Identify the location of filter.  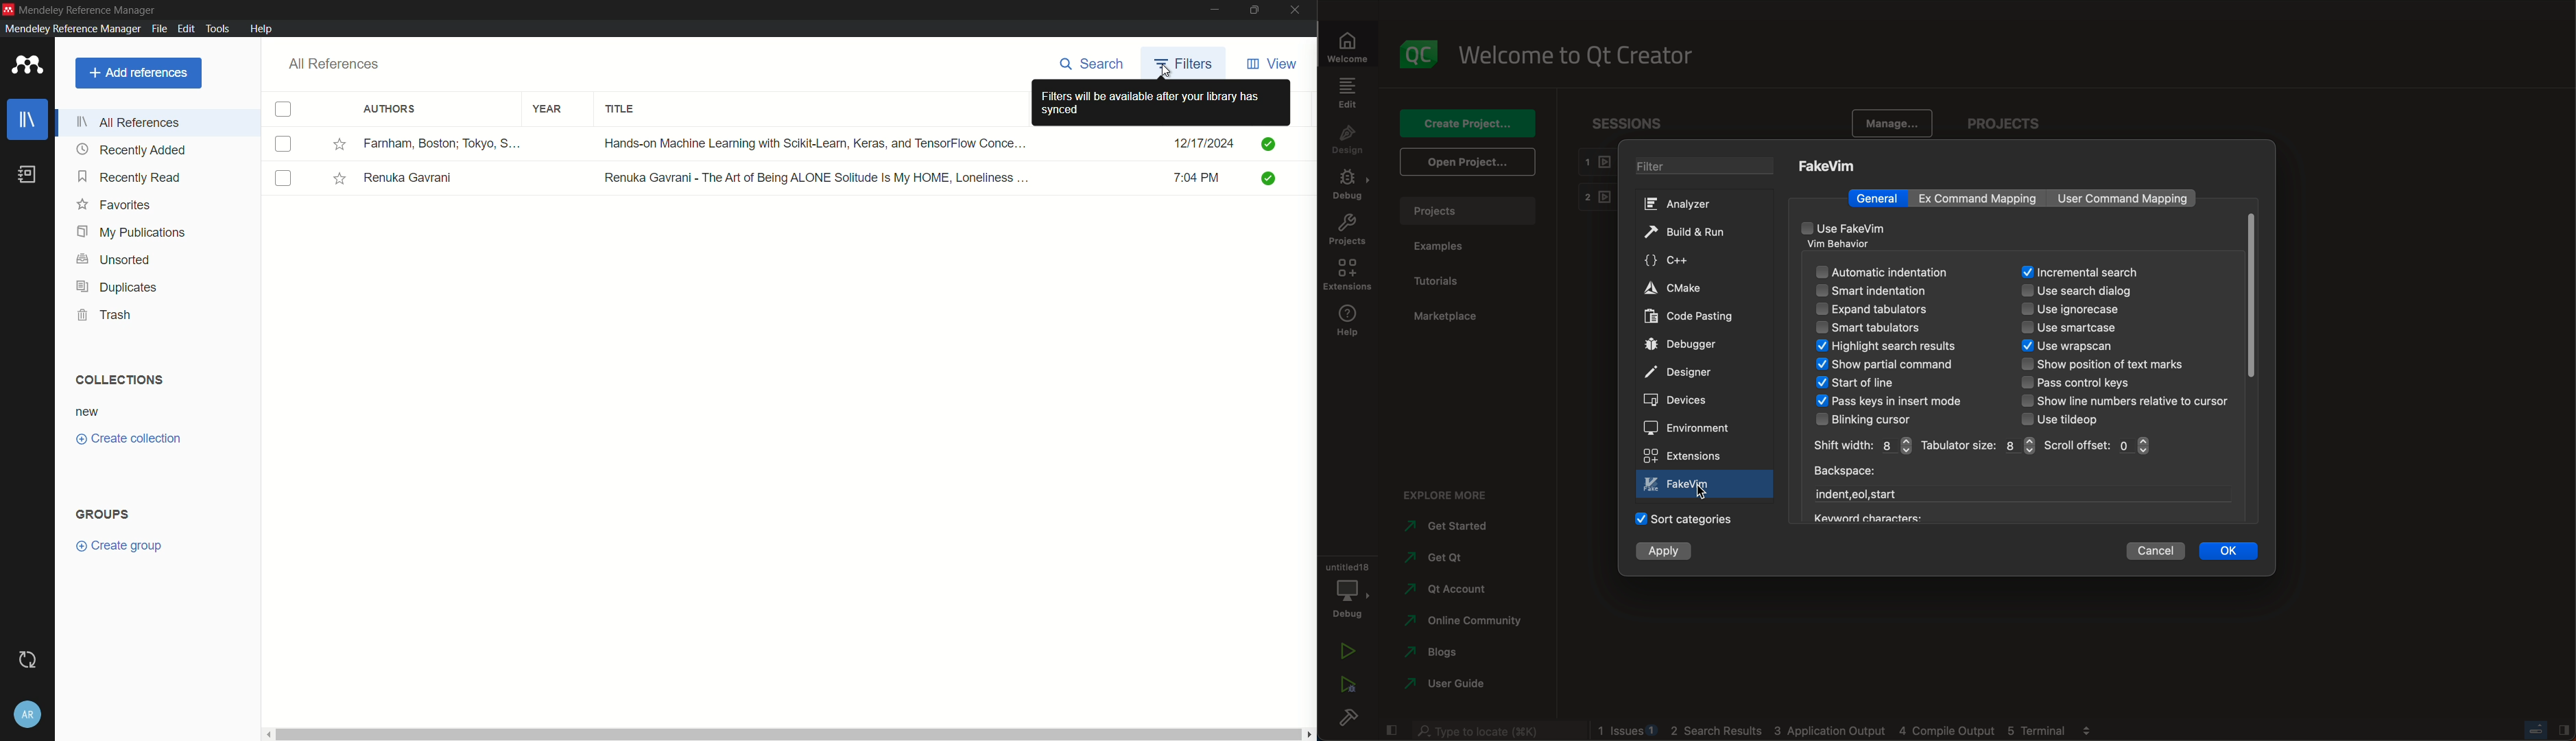
(1708, 168).